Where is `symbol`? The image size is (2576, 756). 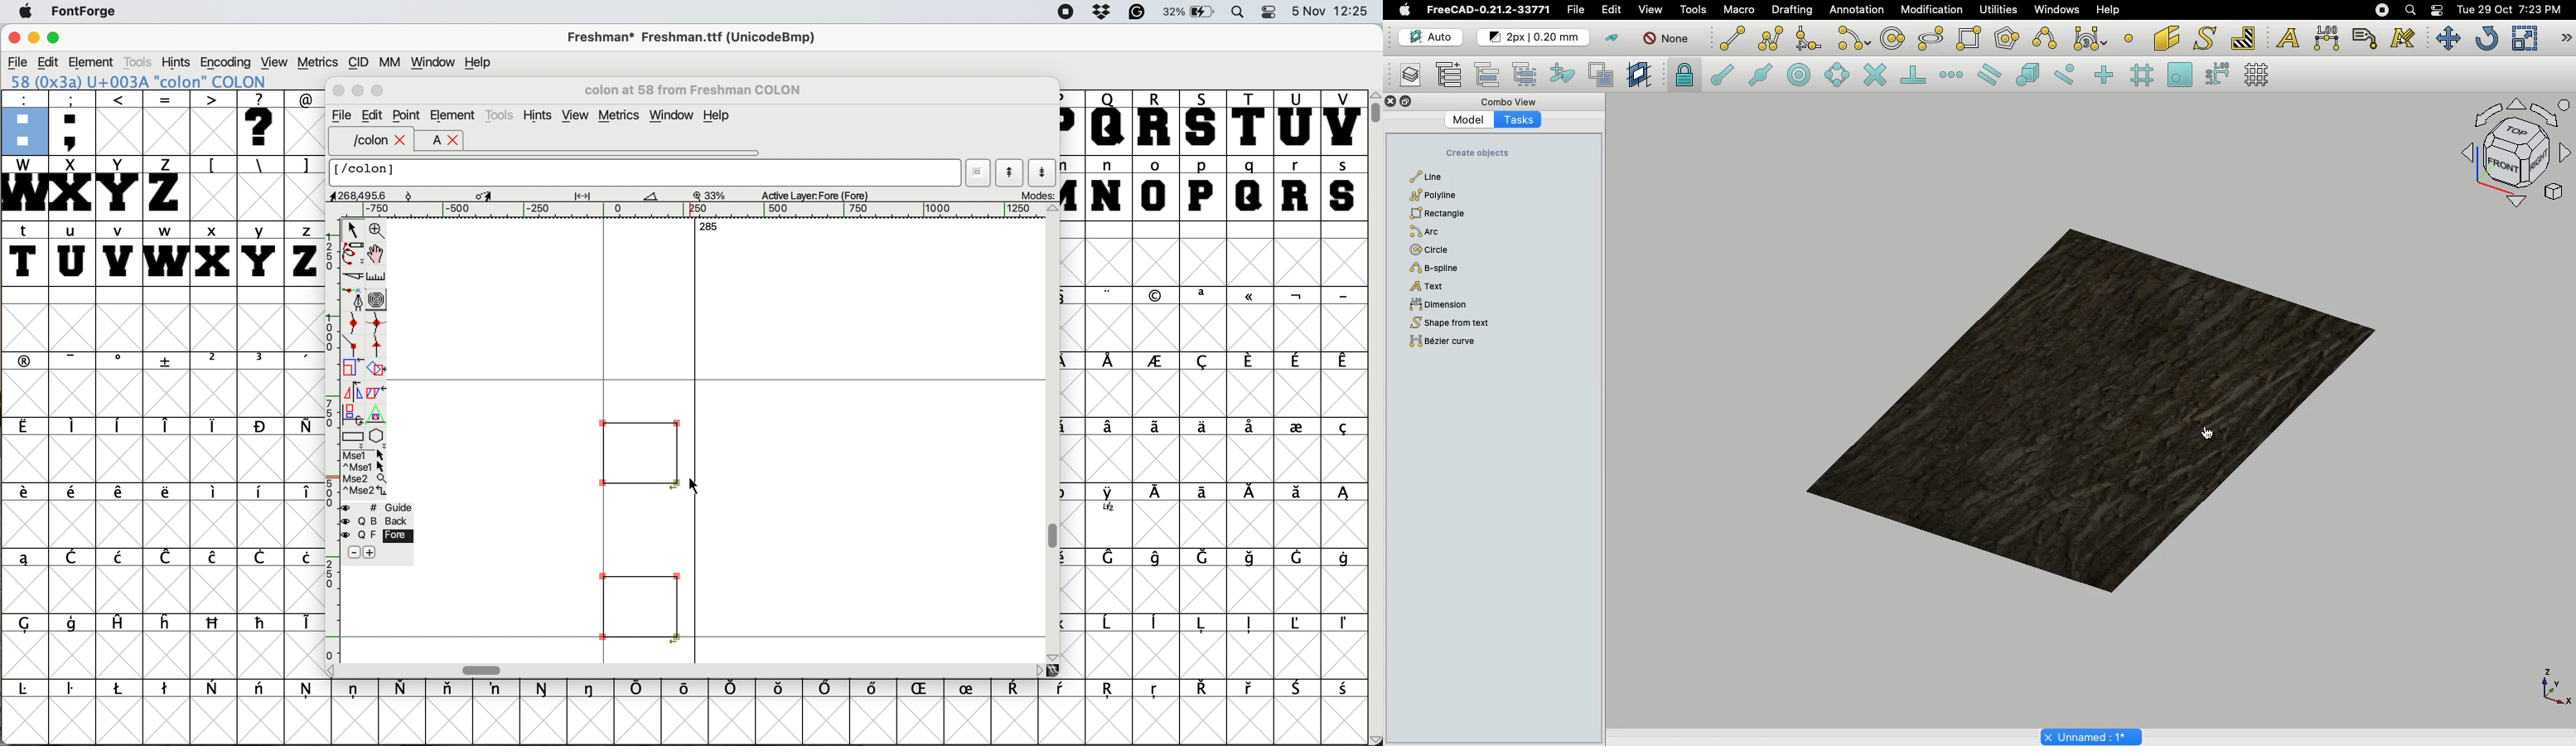
symbol is located at coordinates (1200, 426).